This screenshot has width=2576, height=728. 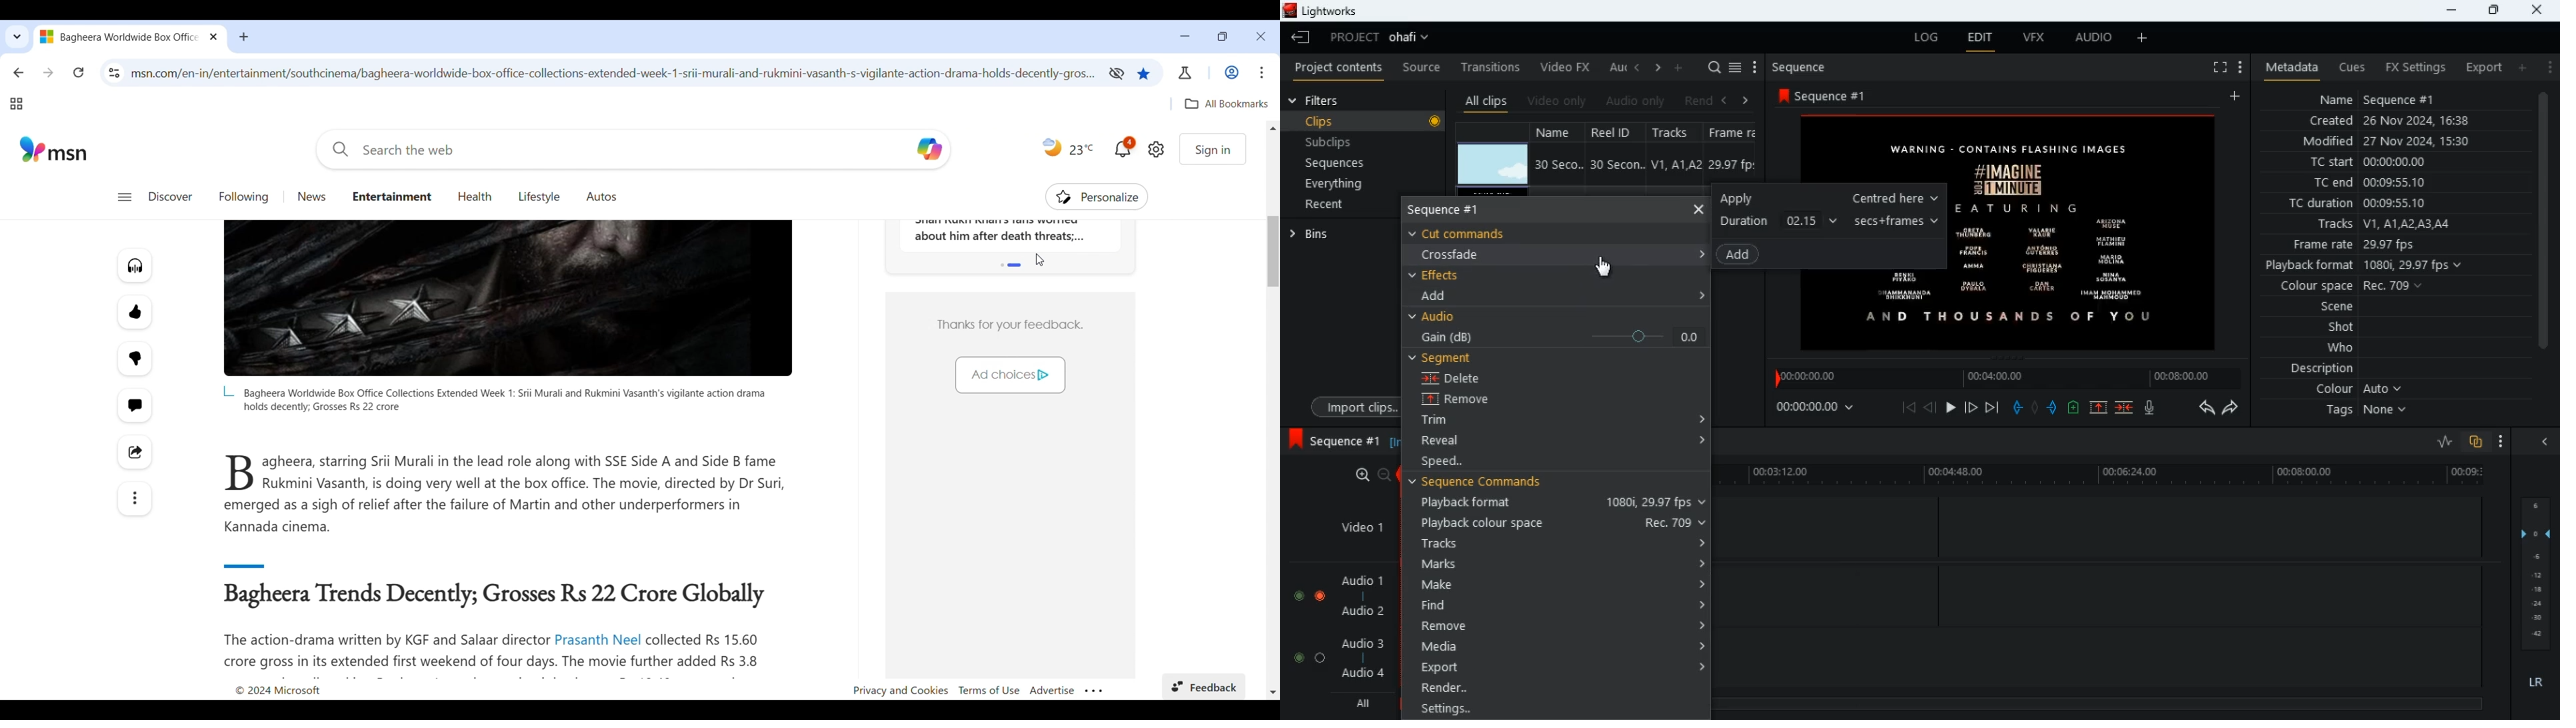 What do you see at coordinates (133, 406) in the screenshot?
I see `Start the conversation` at bounding box center [133, 406].